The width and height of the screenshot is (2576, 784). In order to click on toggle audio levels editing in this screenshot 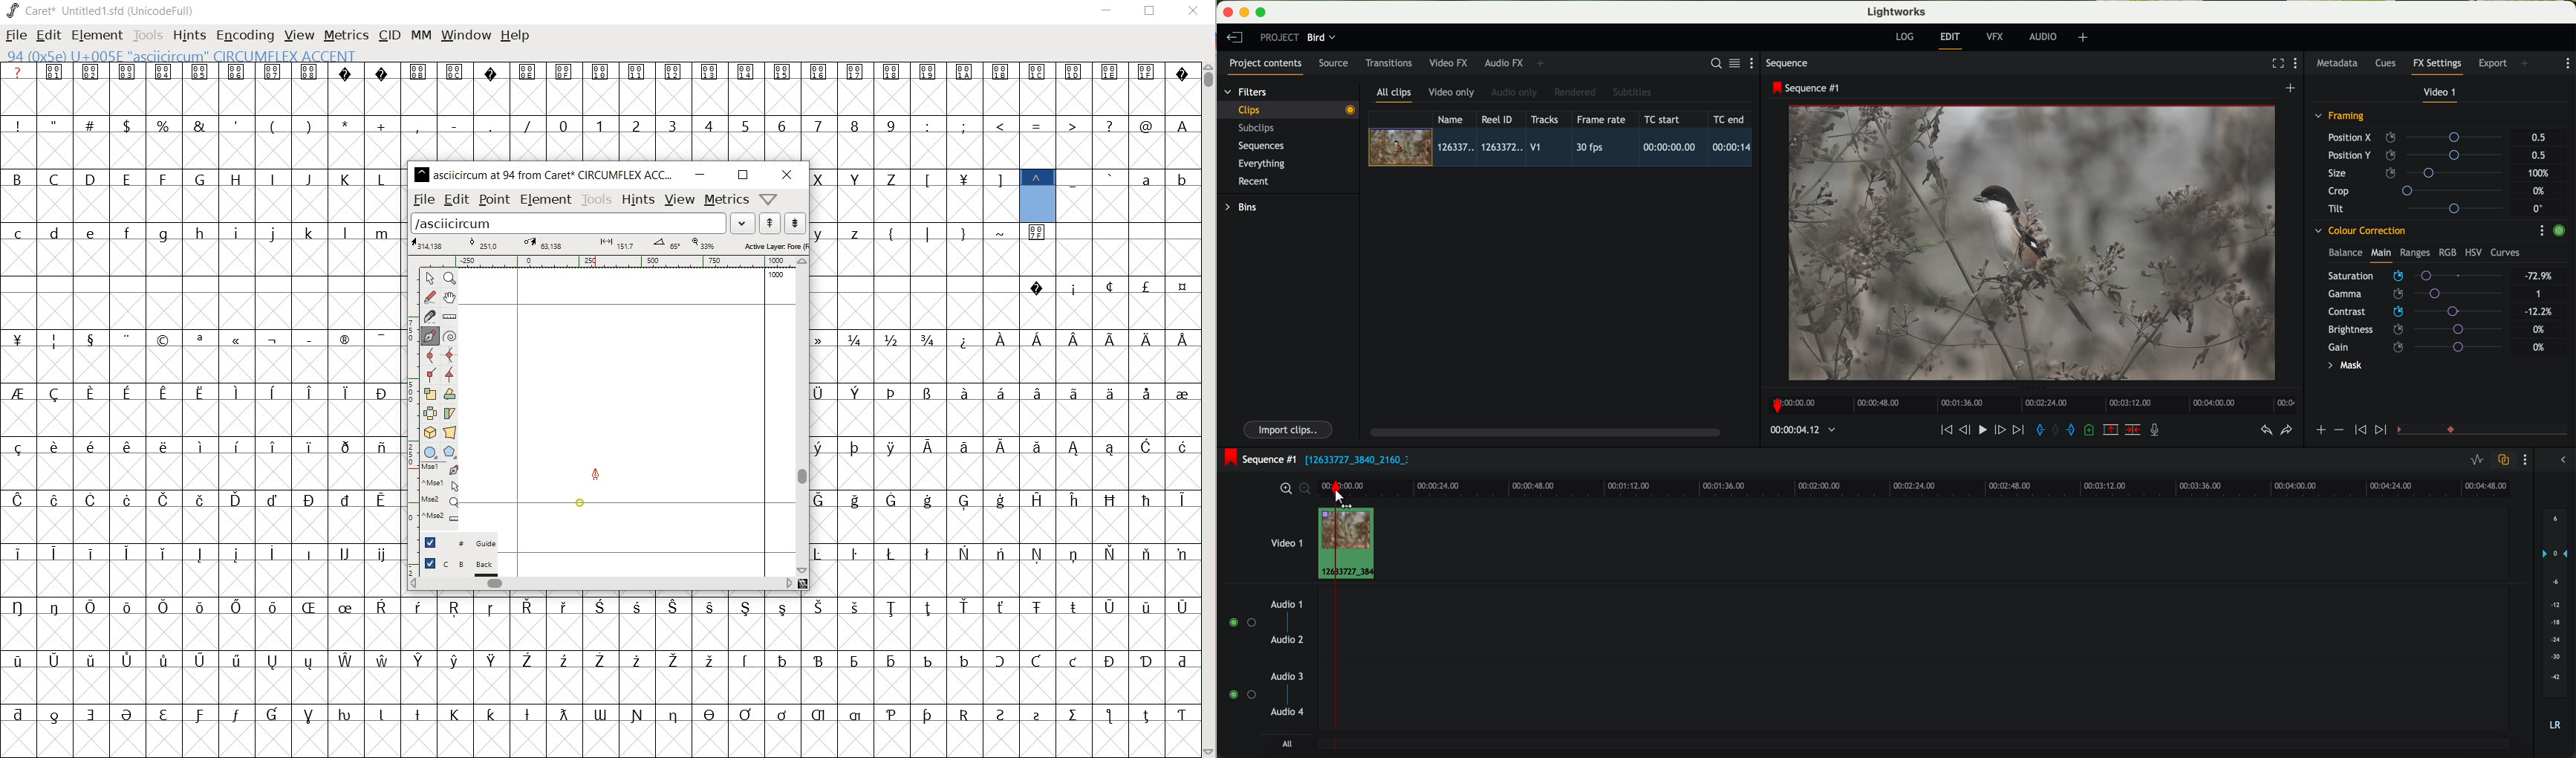, I will do `click(2477, 461)`.